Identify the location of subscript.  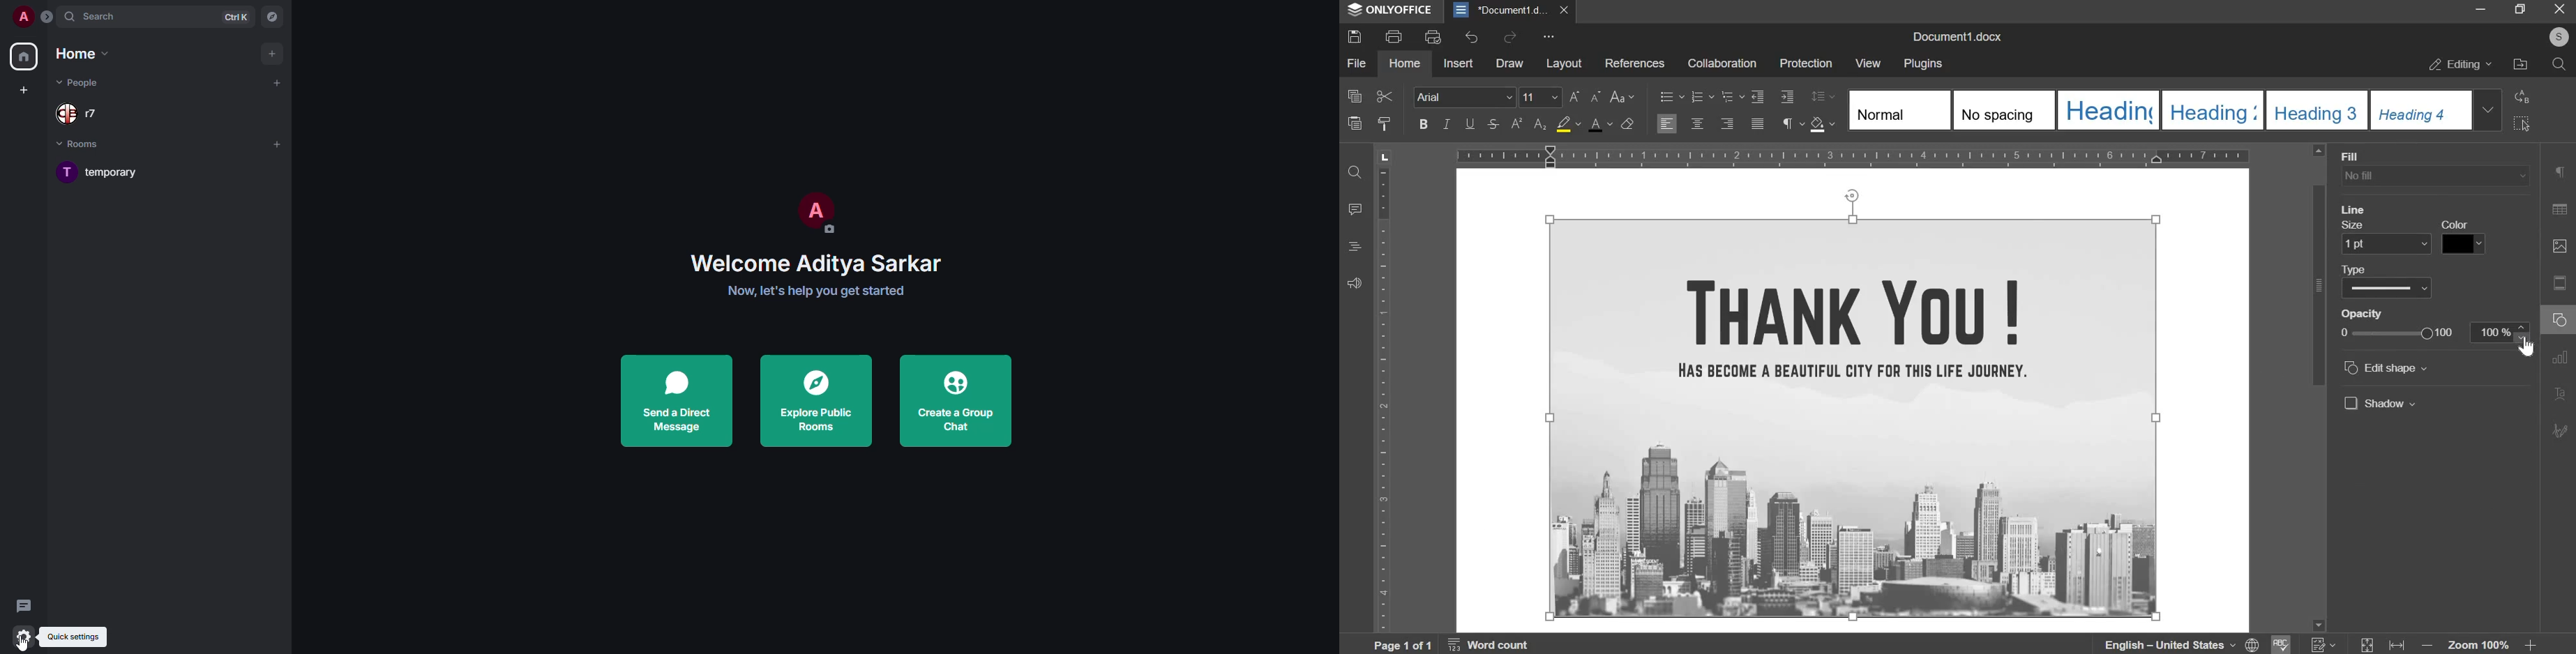
(1541, 124).